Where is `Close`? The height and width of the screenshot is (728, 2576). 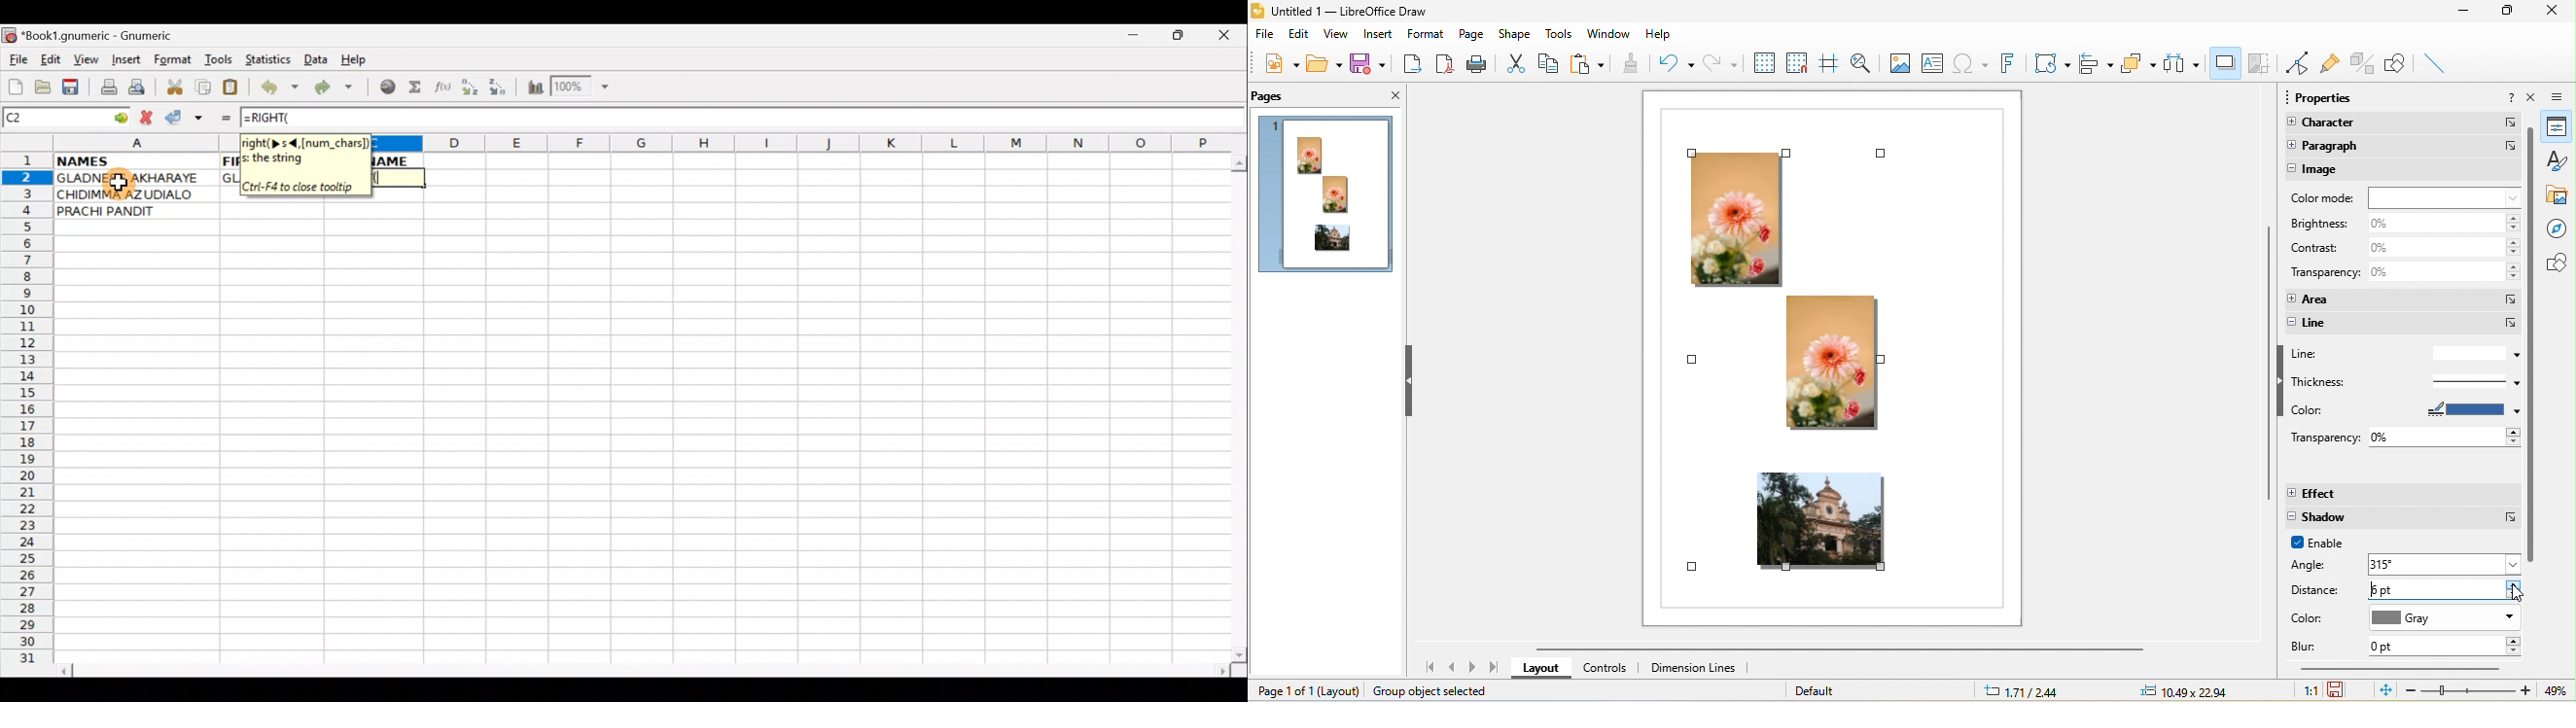 Close is located at coordinates (1228, 38).